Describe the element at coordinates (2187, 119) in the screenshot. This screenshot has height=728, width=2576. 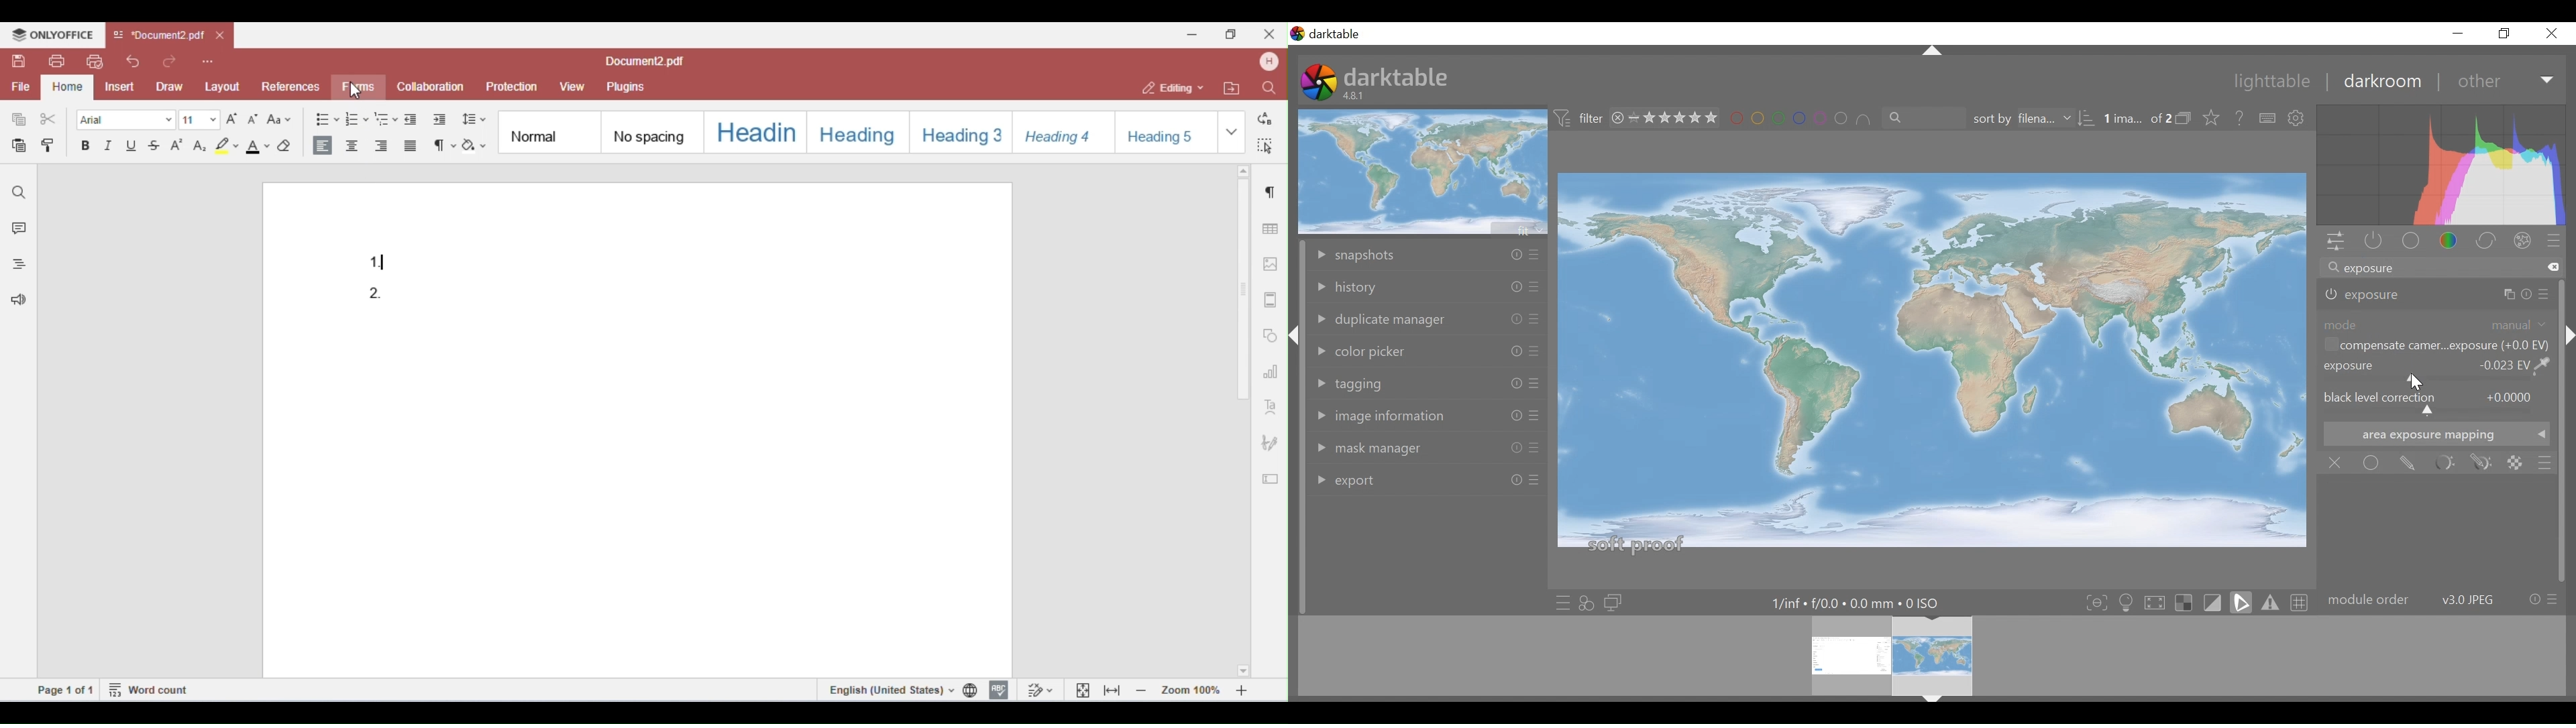
I see `collapse/expand grouped images` at that location.